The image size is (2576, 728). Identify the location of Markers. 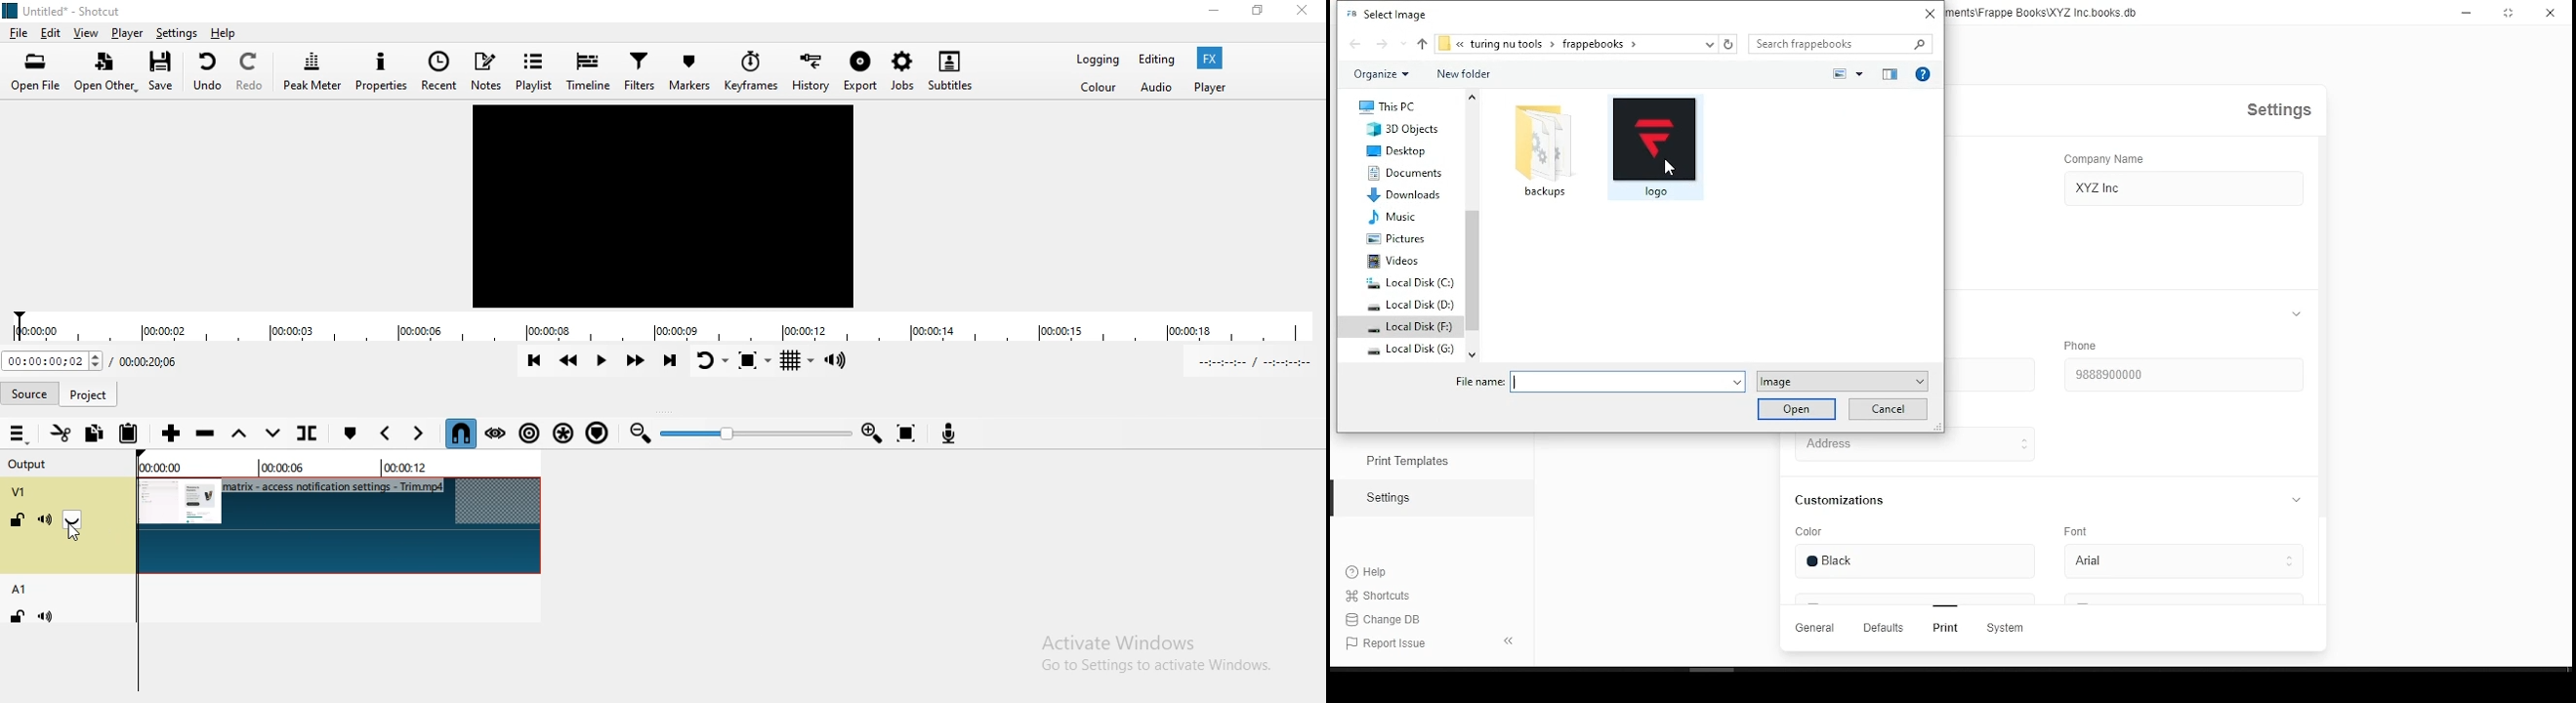
(689, 72).